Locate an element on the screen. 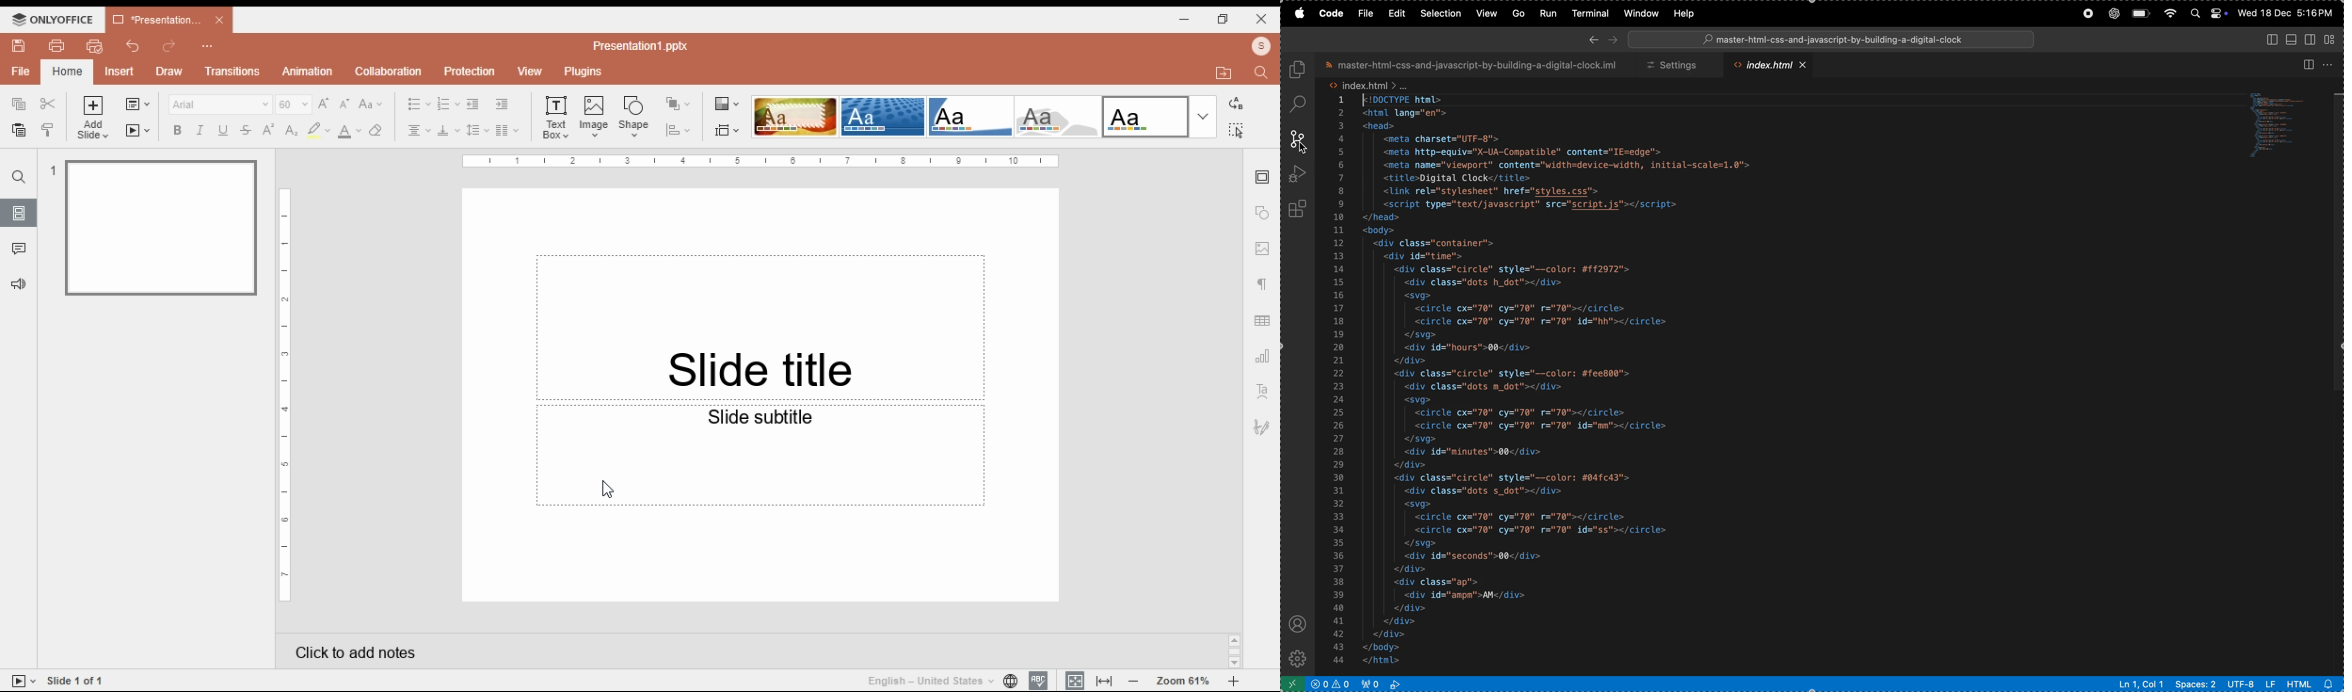  fit to window is located at coordinates (1106, 680).